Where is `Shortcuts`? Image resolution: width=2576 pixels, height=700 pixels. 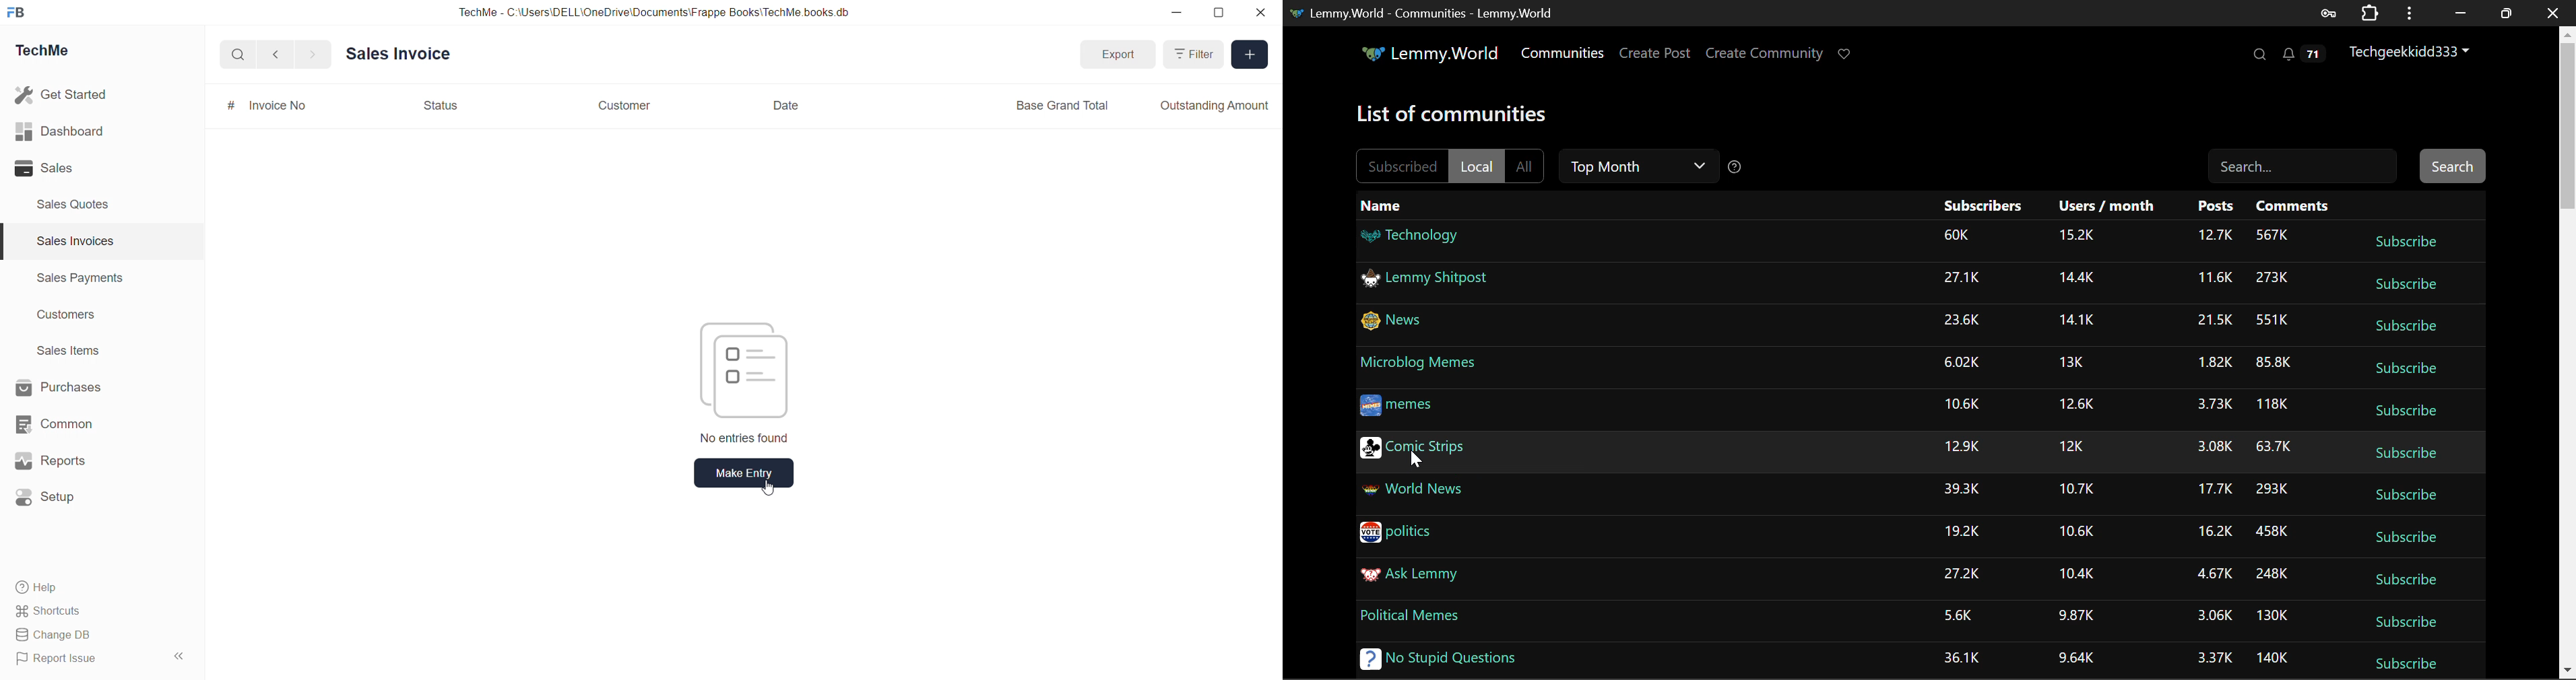
Shortcuts is located at coordinates (50, 611).